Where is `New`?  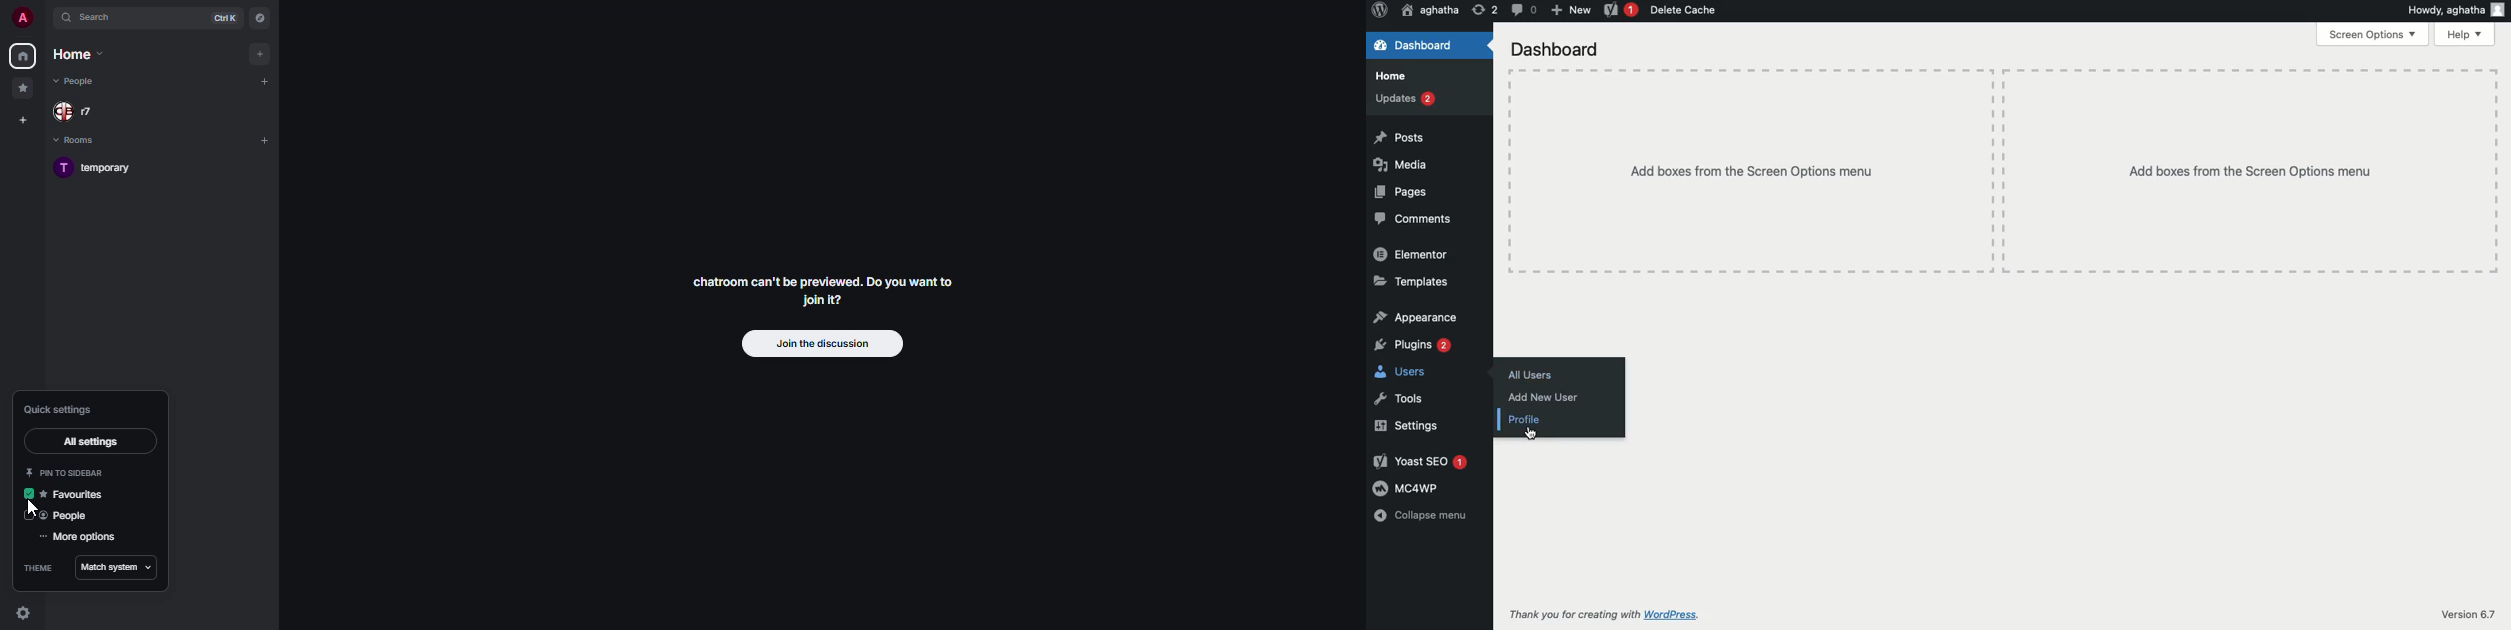
New is located at coordinates (1570, 9).